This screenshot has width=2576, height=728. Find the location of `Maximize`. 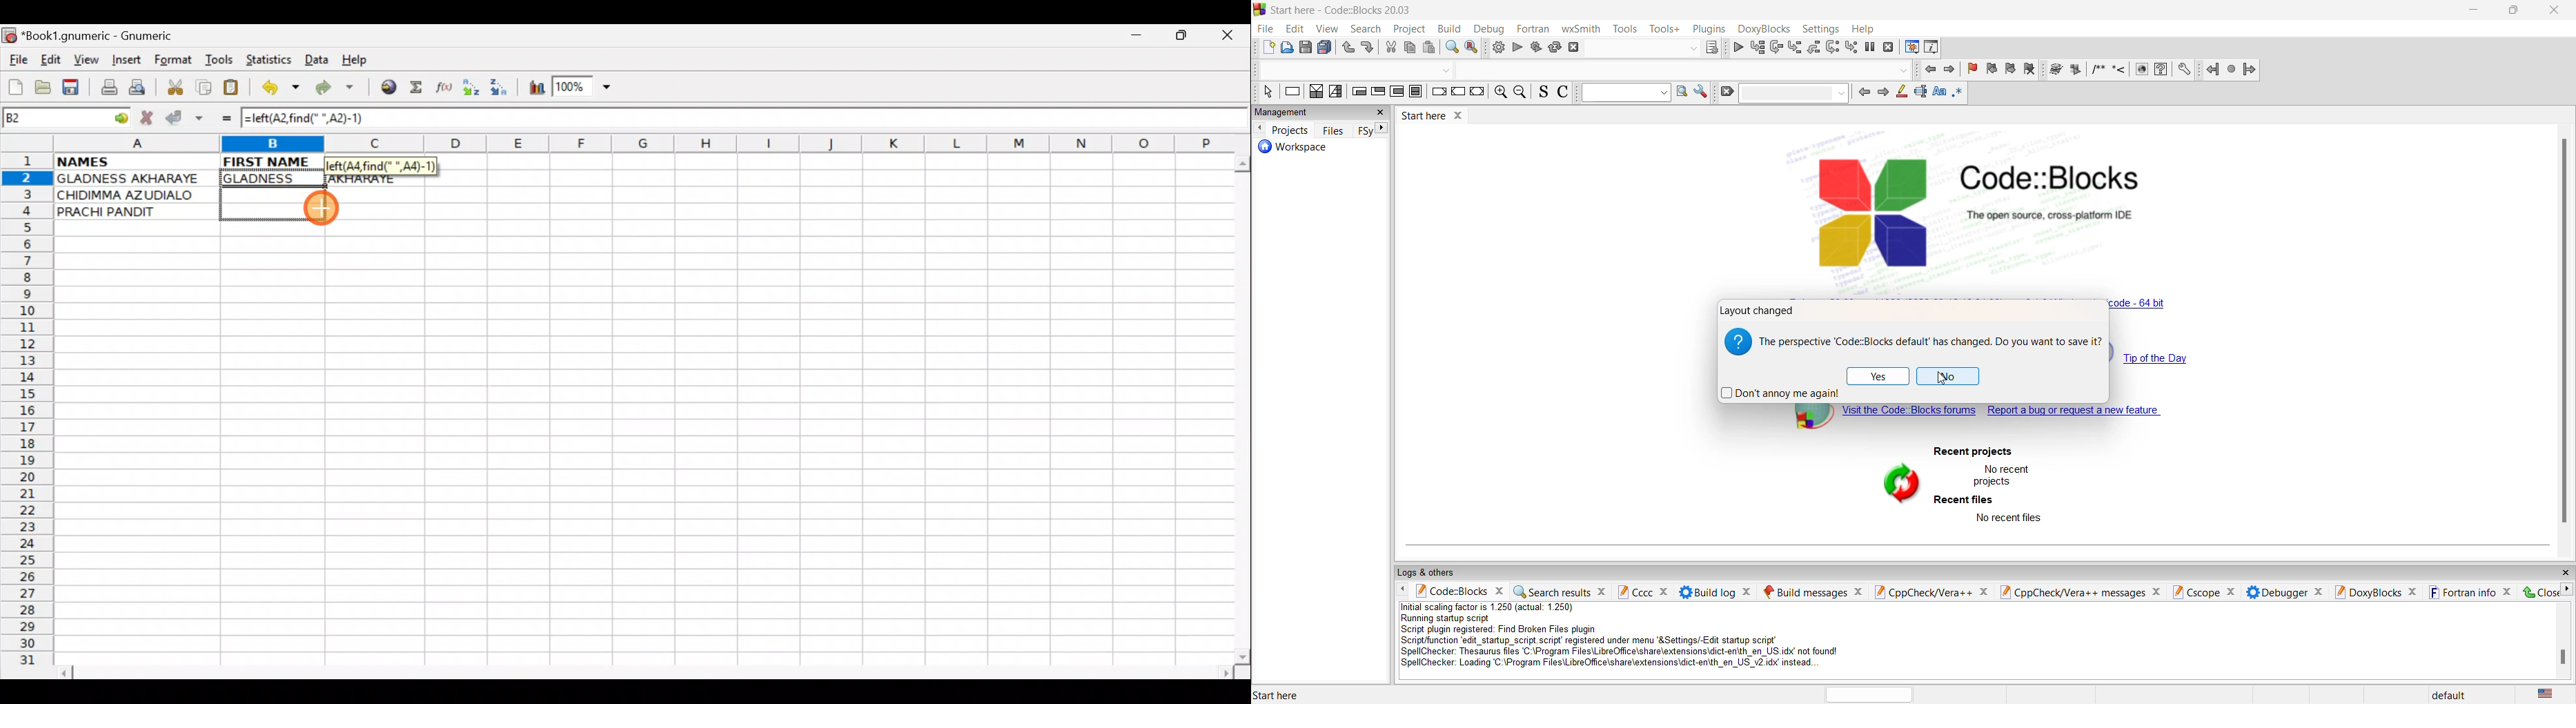

Maximize is located at coordinates (1184, 38).